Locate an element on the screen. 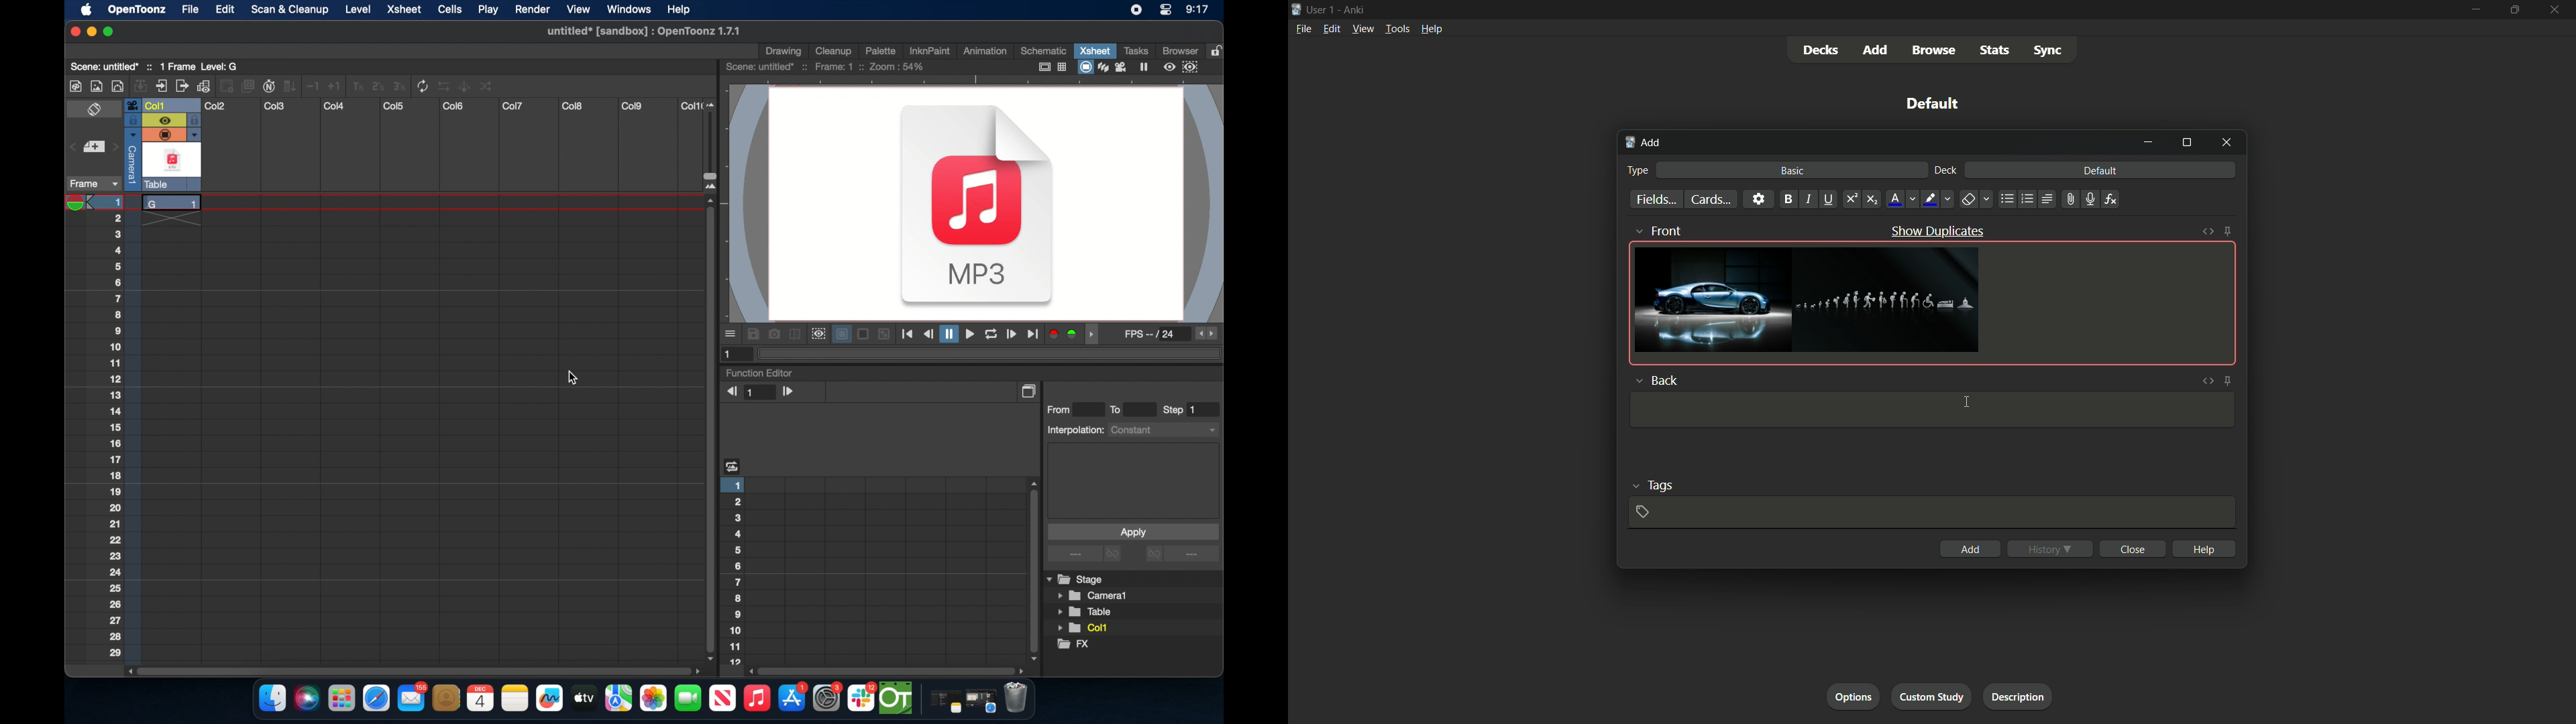 This screenshot has width=2576, height=728. help menu is located at coordinates (1432, 30).